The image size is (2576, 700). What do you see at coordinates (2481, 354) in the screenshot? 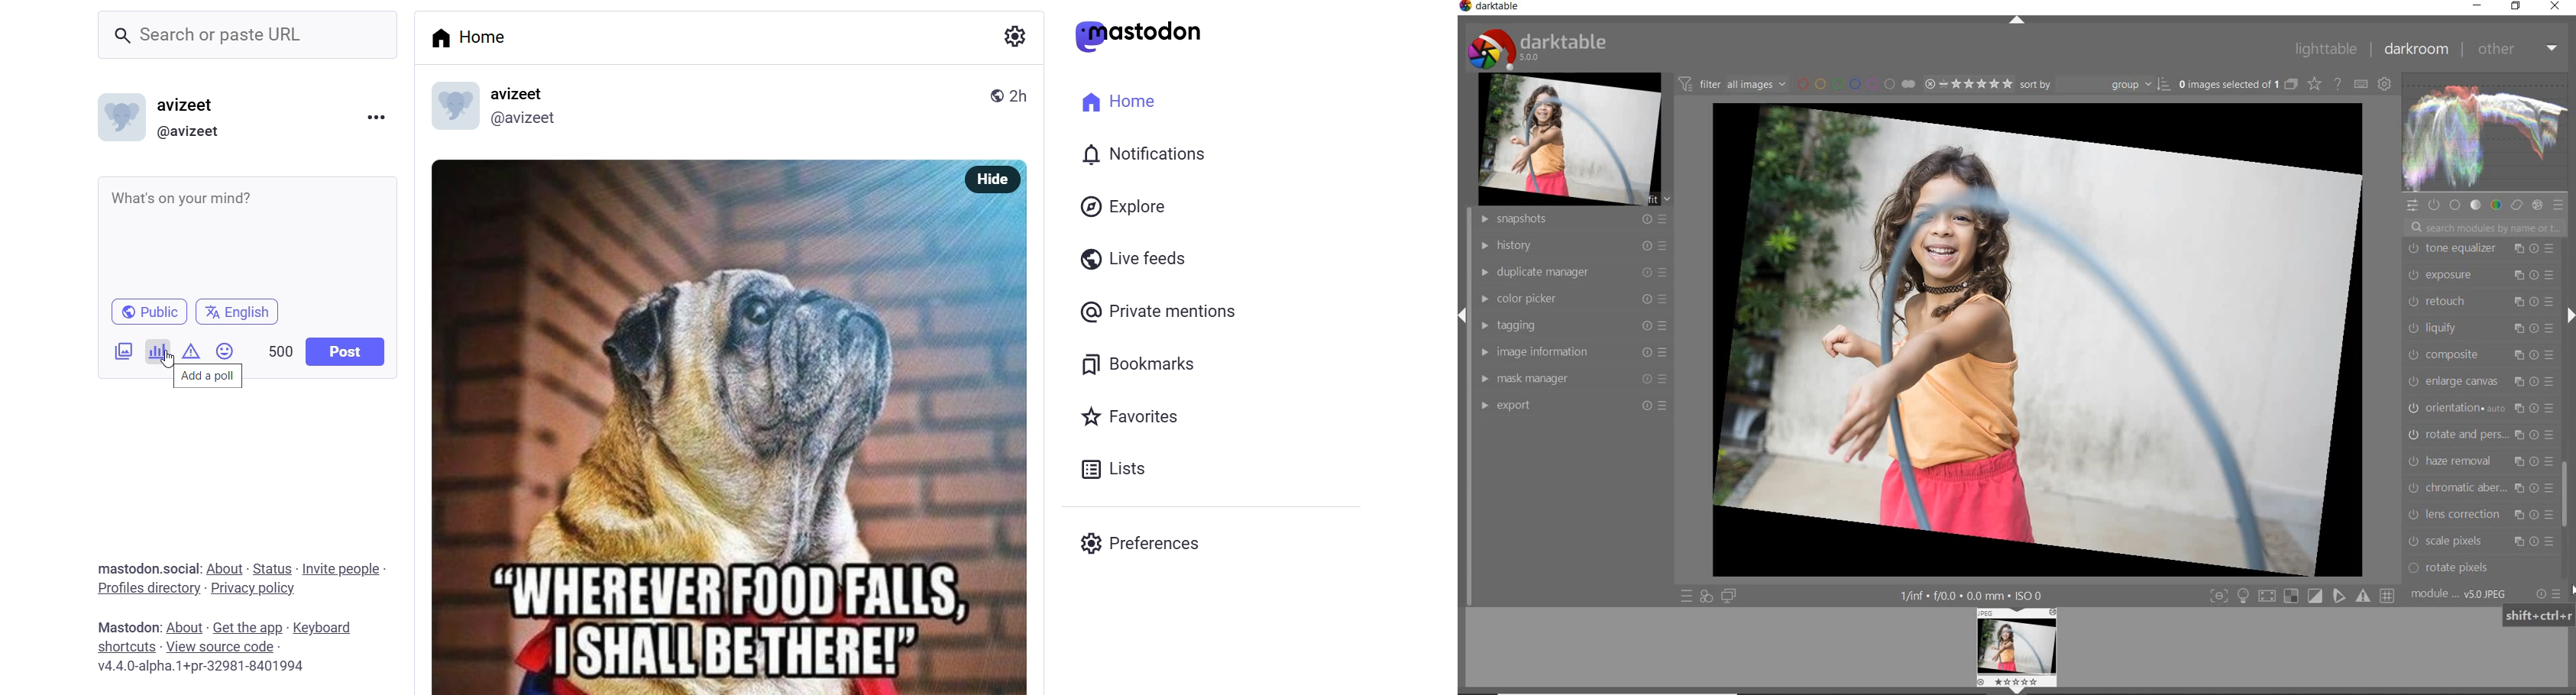
I see `composite` at bounding box center [2481, 354].